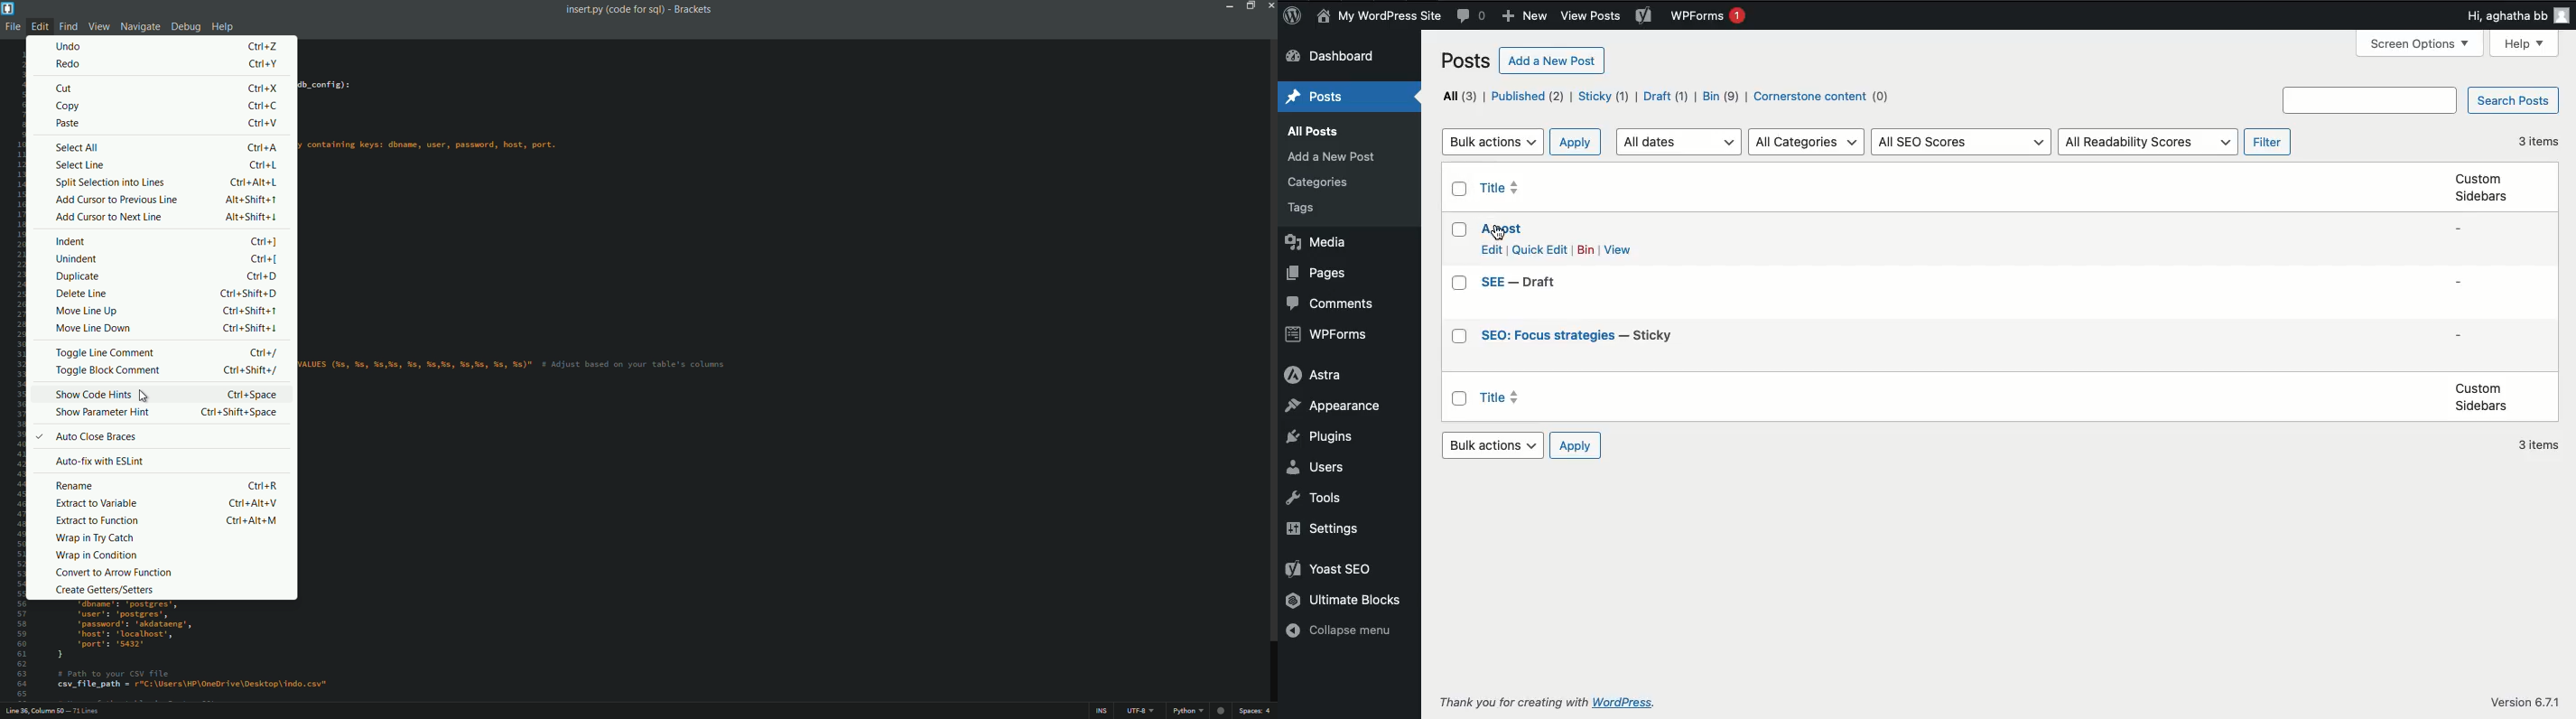  Describe the element at coordinates (1528, 96) in the screenshot. I see `Published` at that location.